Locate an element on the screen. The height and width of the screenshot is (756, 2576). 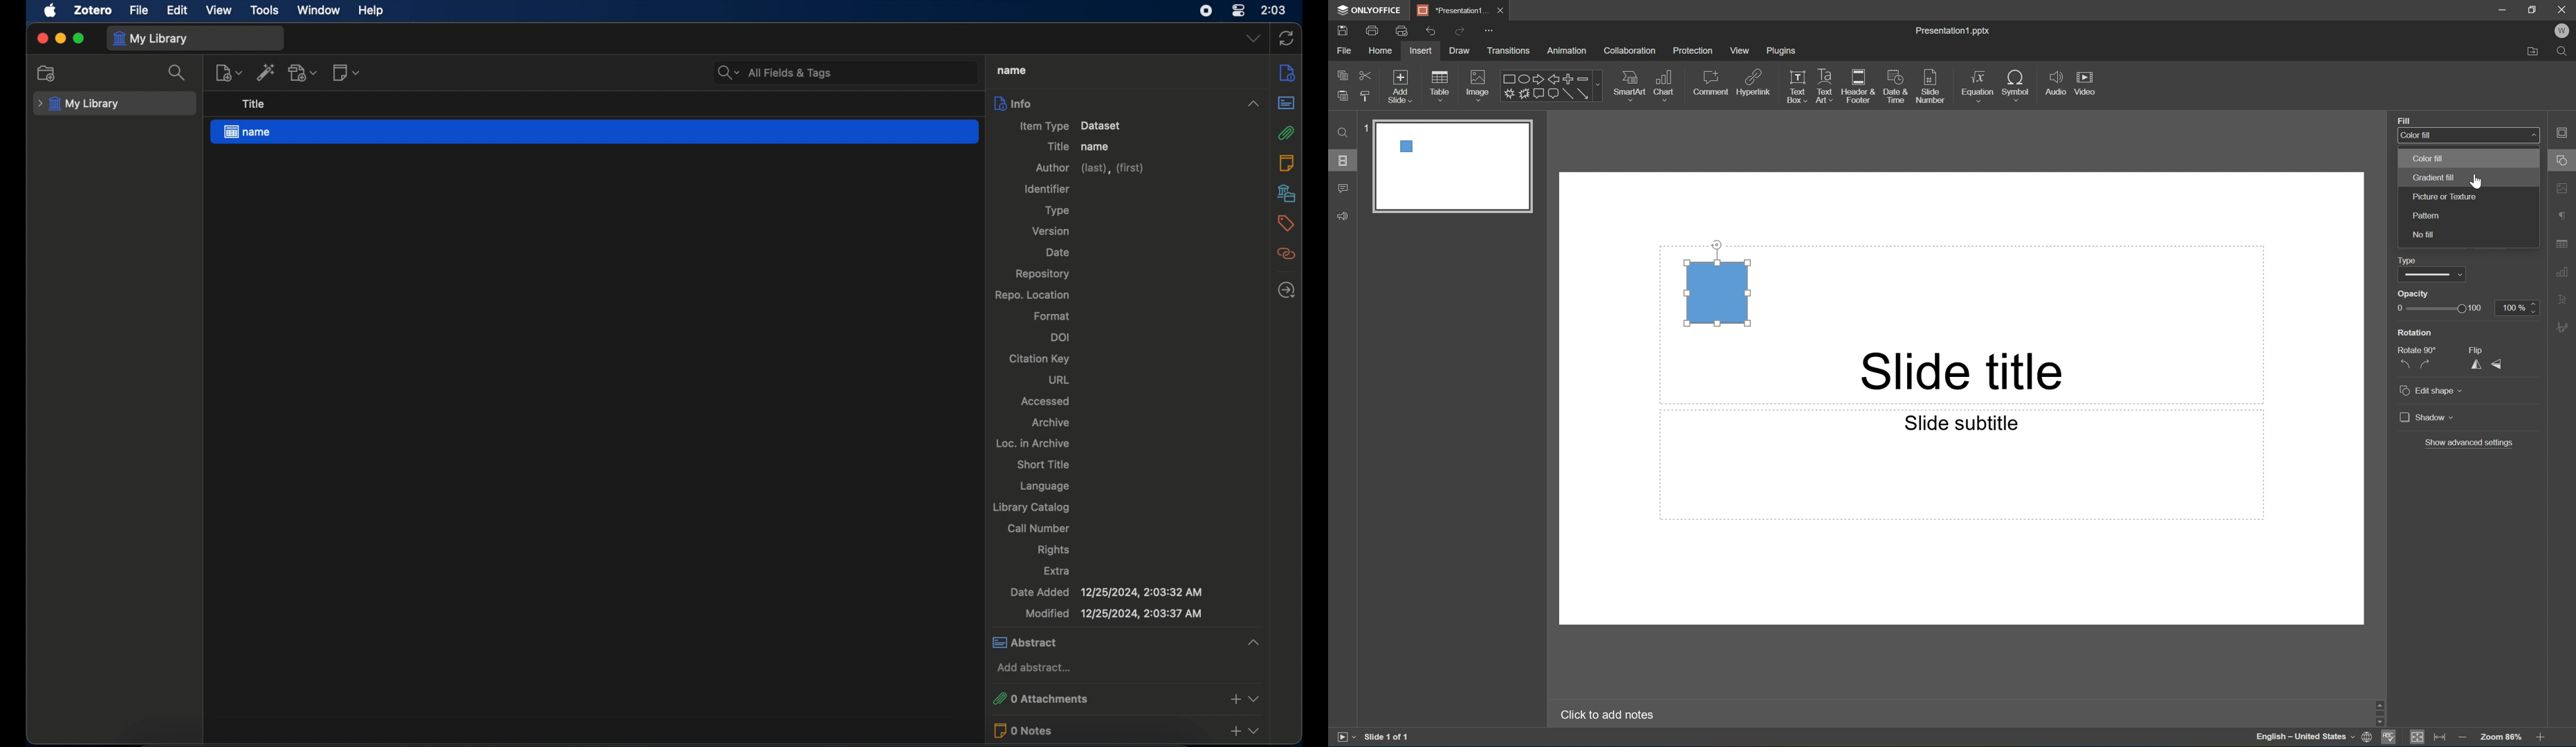
Equation is located at coordinates (1978, 83).